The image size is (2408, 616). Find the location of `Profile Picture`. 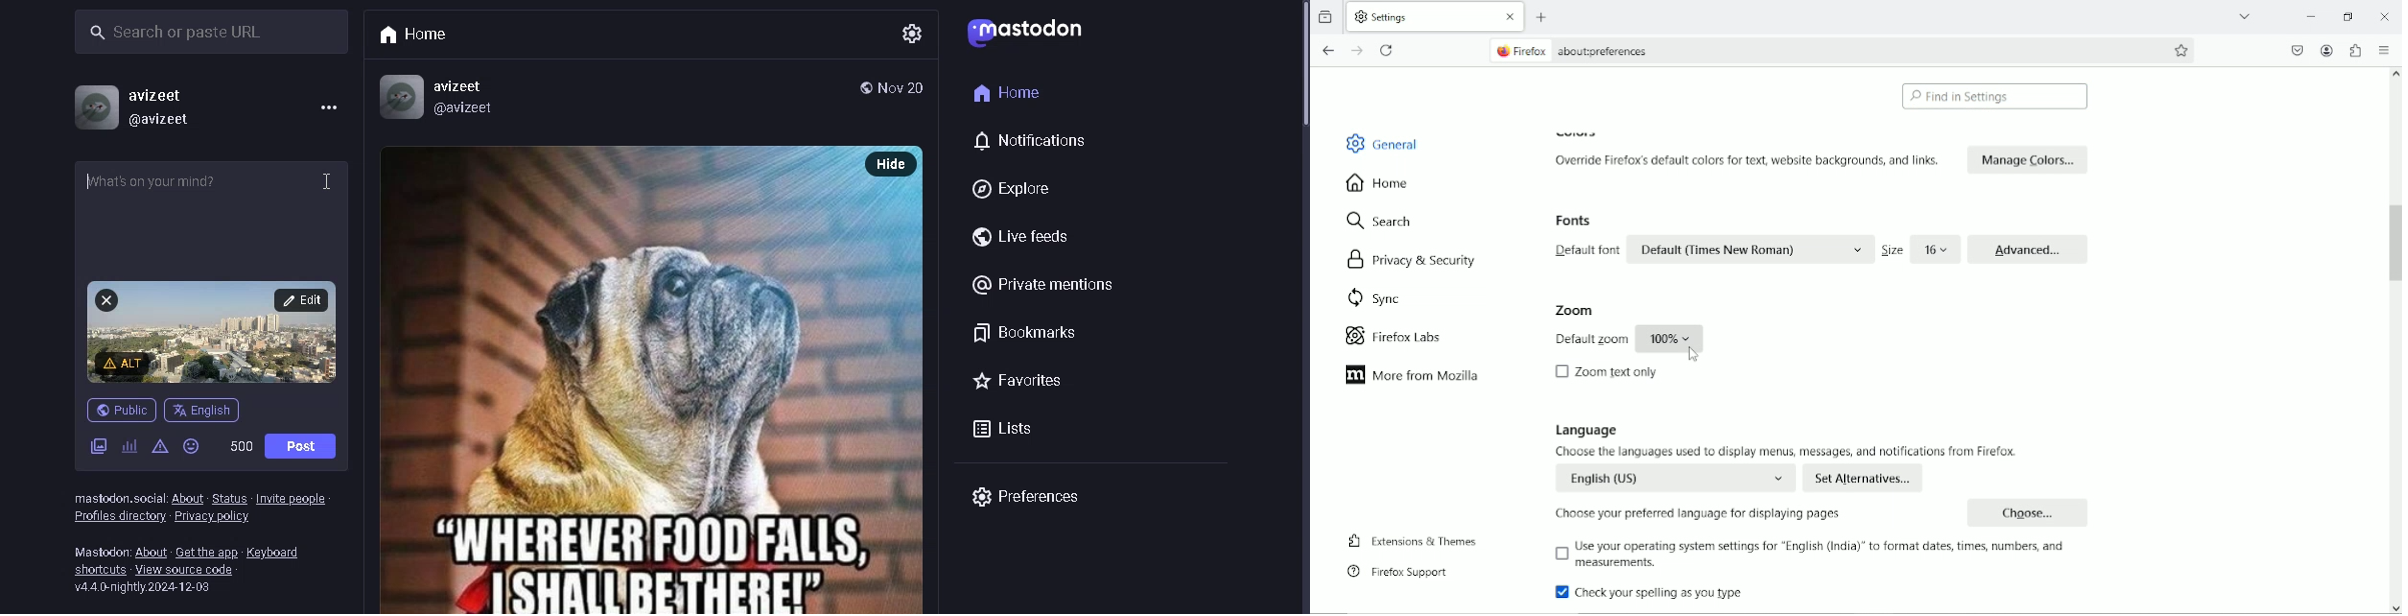

Profile Picture is located at coordinates (401, 95).